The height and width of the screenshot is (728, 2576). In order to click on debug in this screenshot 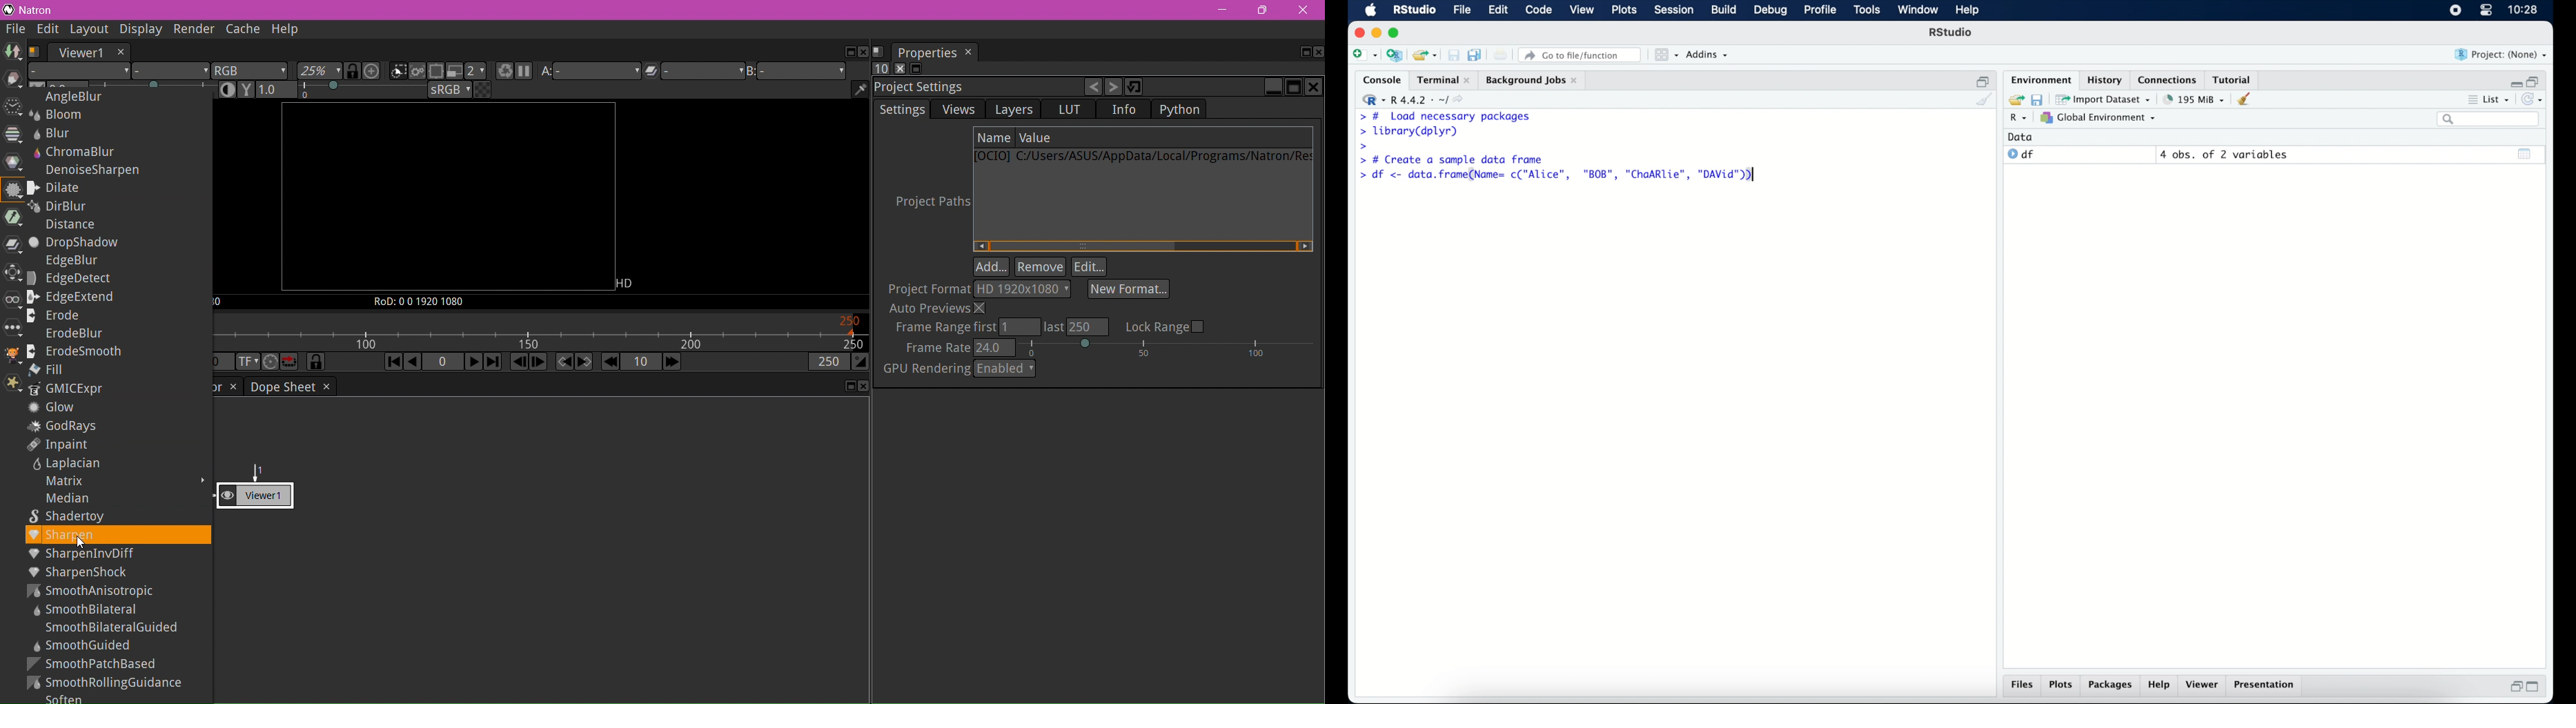, I will do `click(1771, 11)`.